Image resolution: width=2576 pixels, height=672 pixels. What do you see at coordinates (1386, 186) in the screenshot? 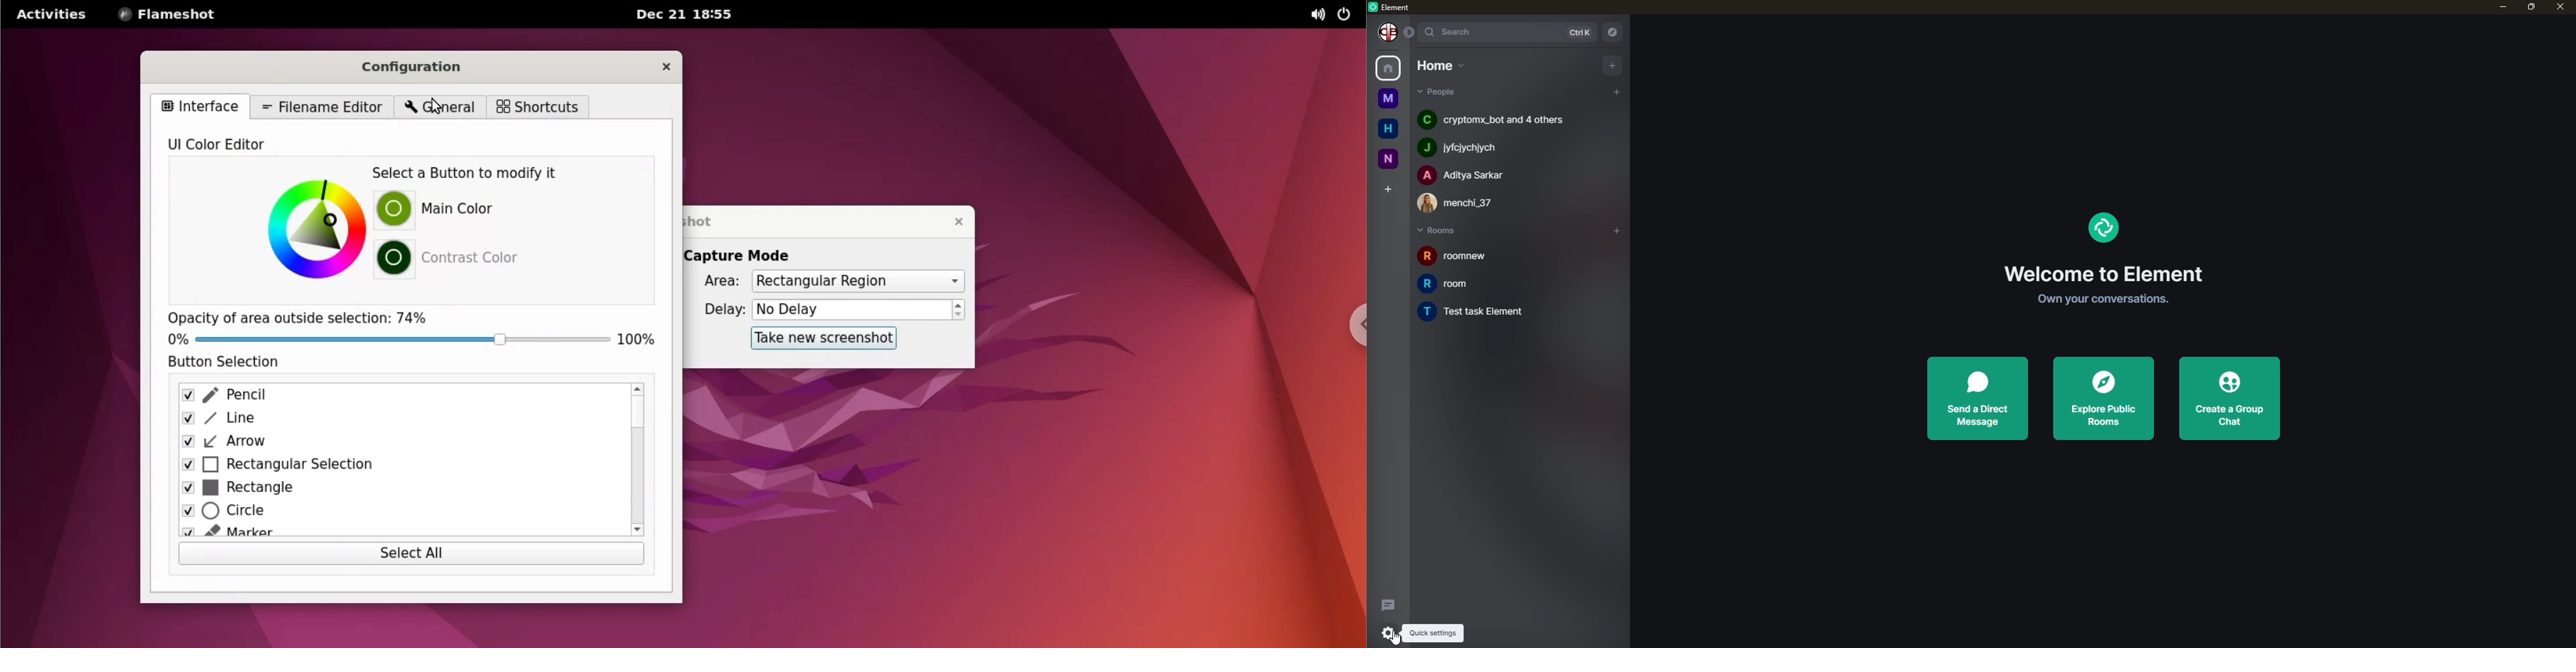
I see `create space` at bounding box center [1386, 186].